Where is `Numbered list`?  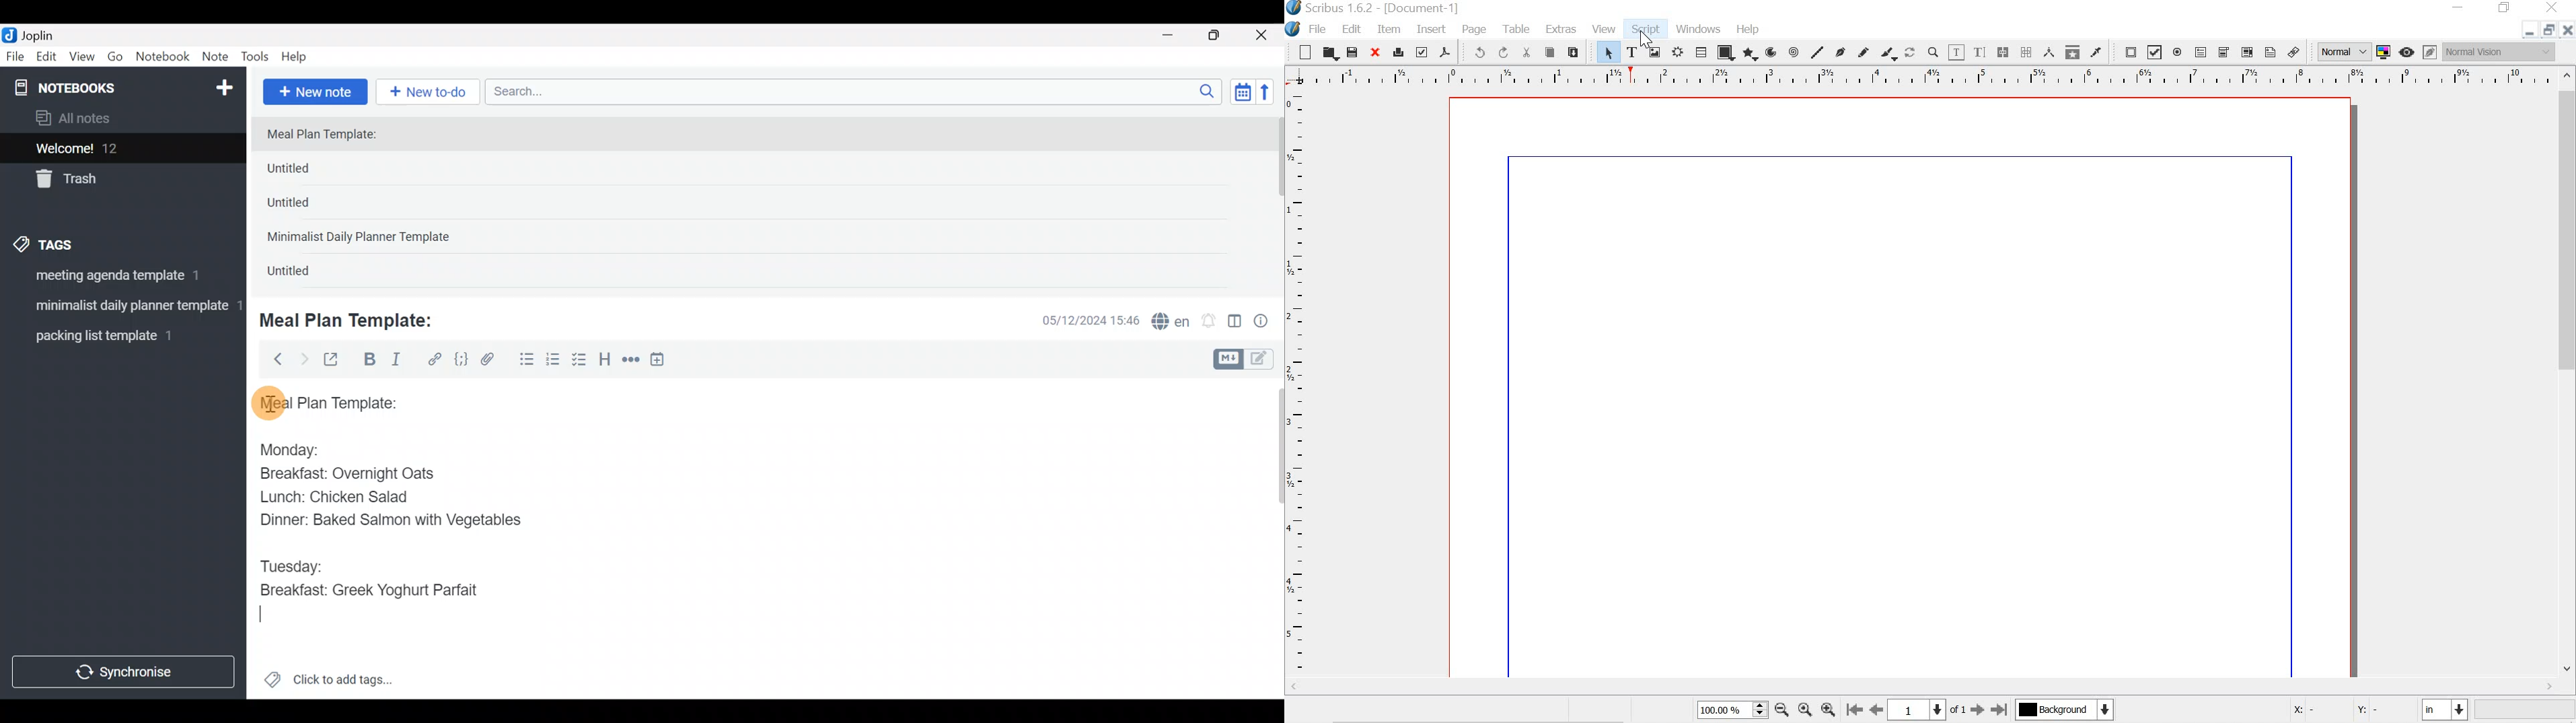 Numbered list is located at coordinates (553, 362).